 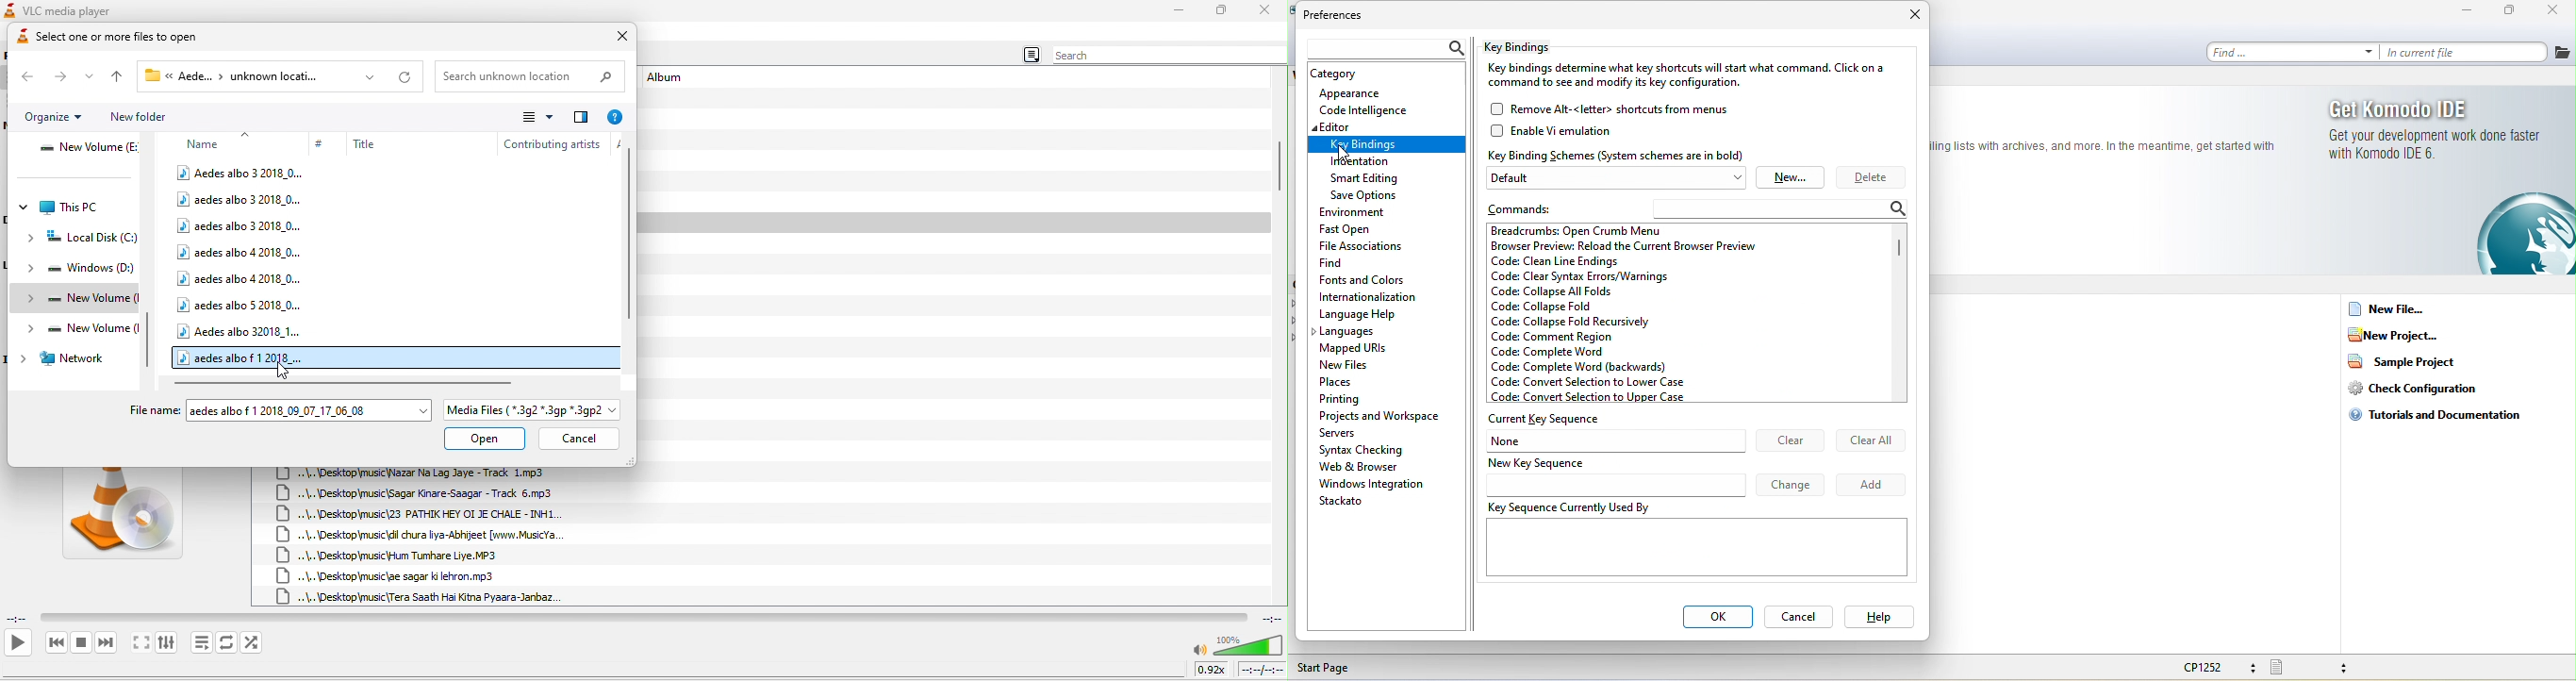 I want to click on aedes albo 3 2018_0..., so click(x=240, y=200).